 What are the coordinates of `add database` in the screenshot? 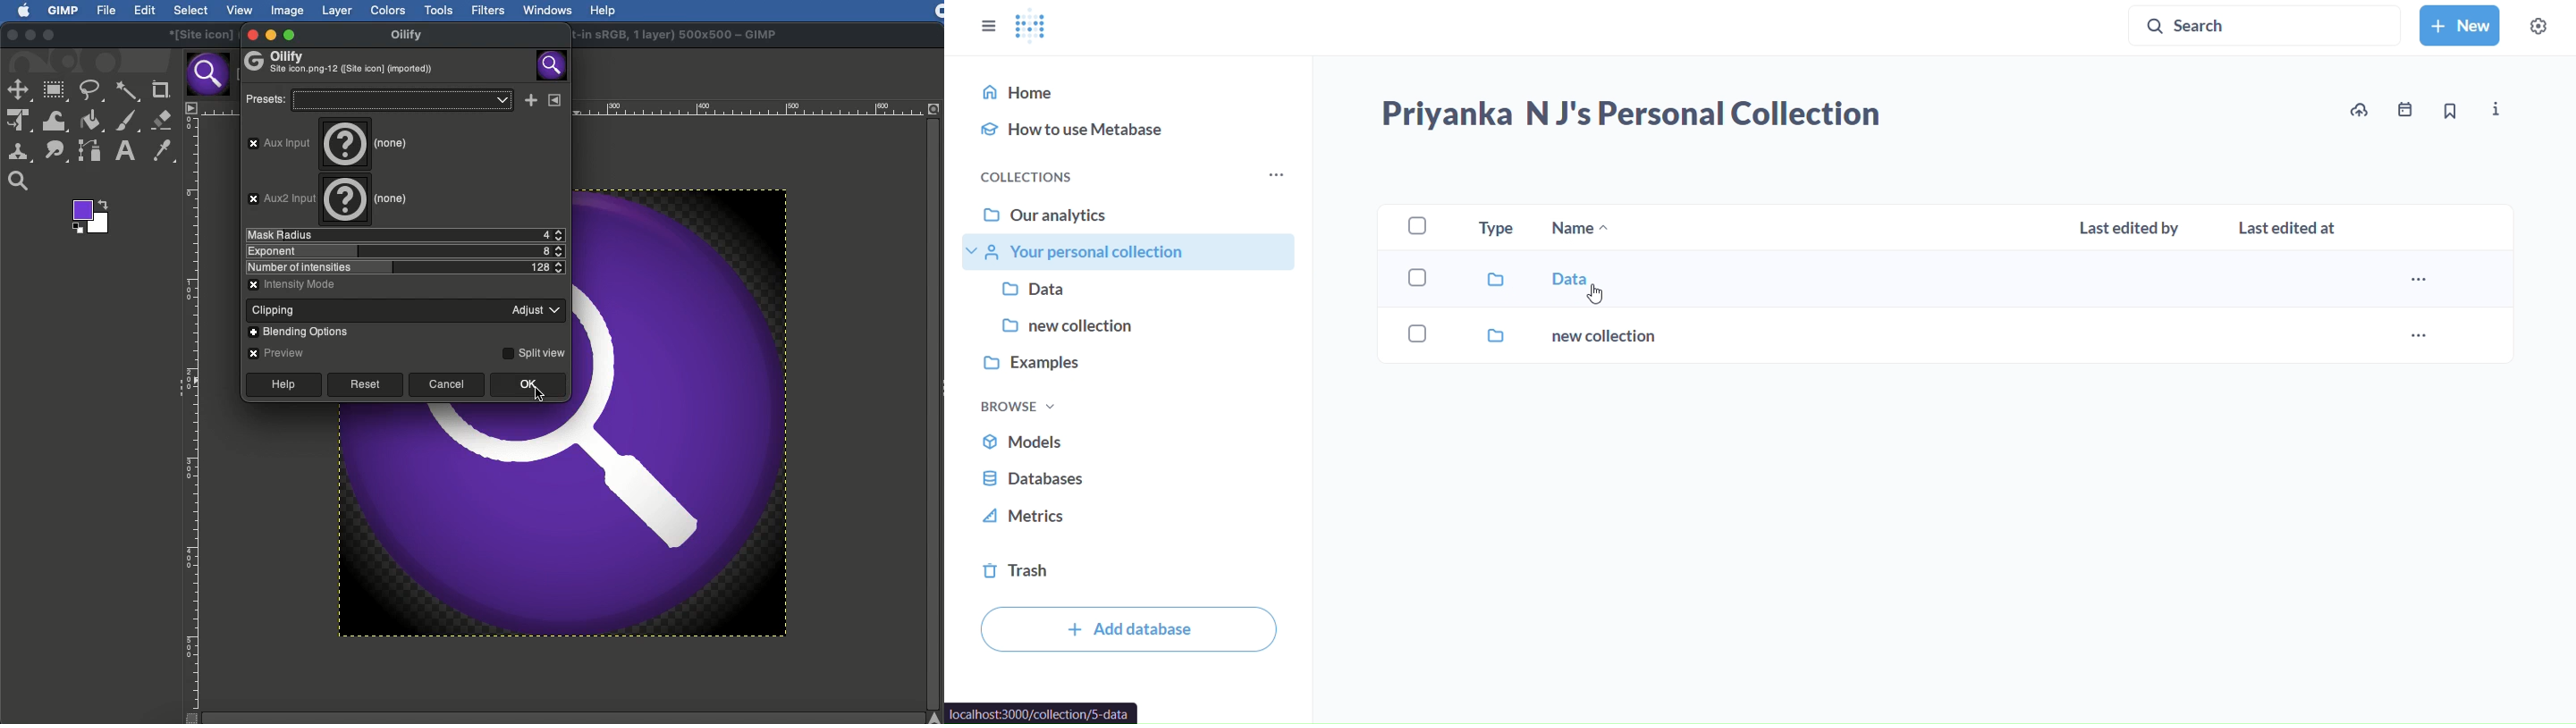 It's located at (1126, 630).